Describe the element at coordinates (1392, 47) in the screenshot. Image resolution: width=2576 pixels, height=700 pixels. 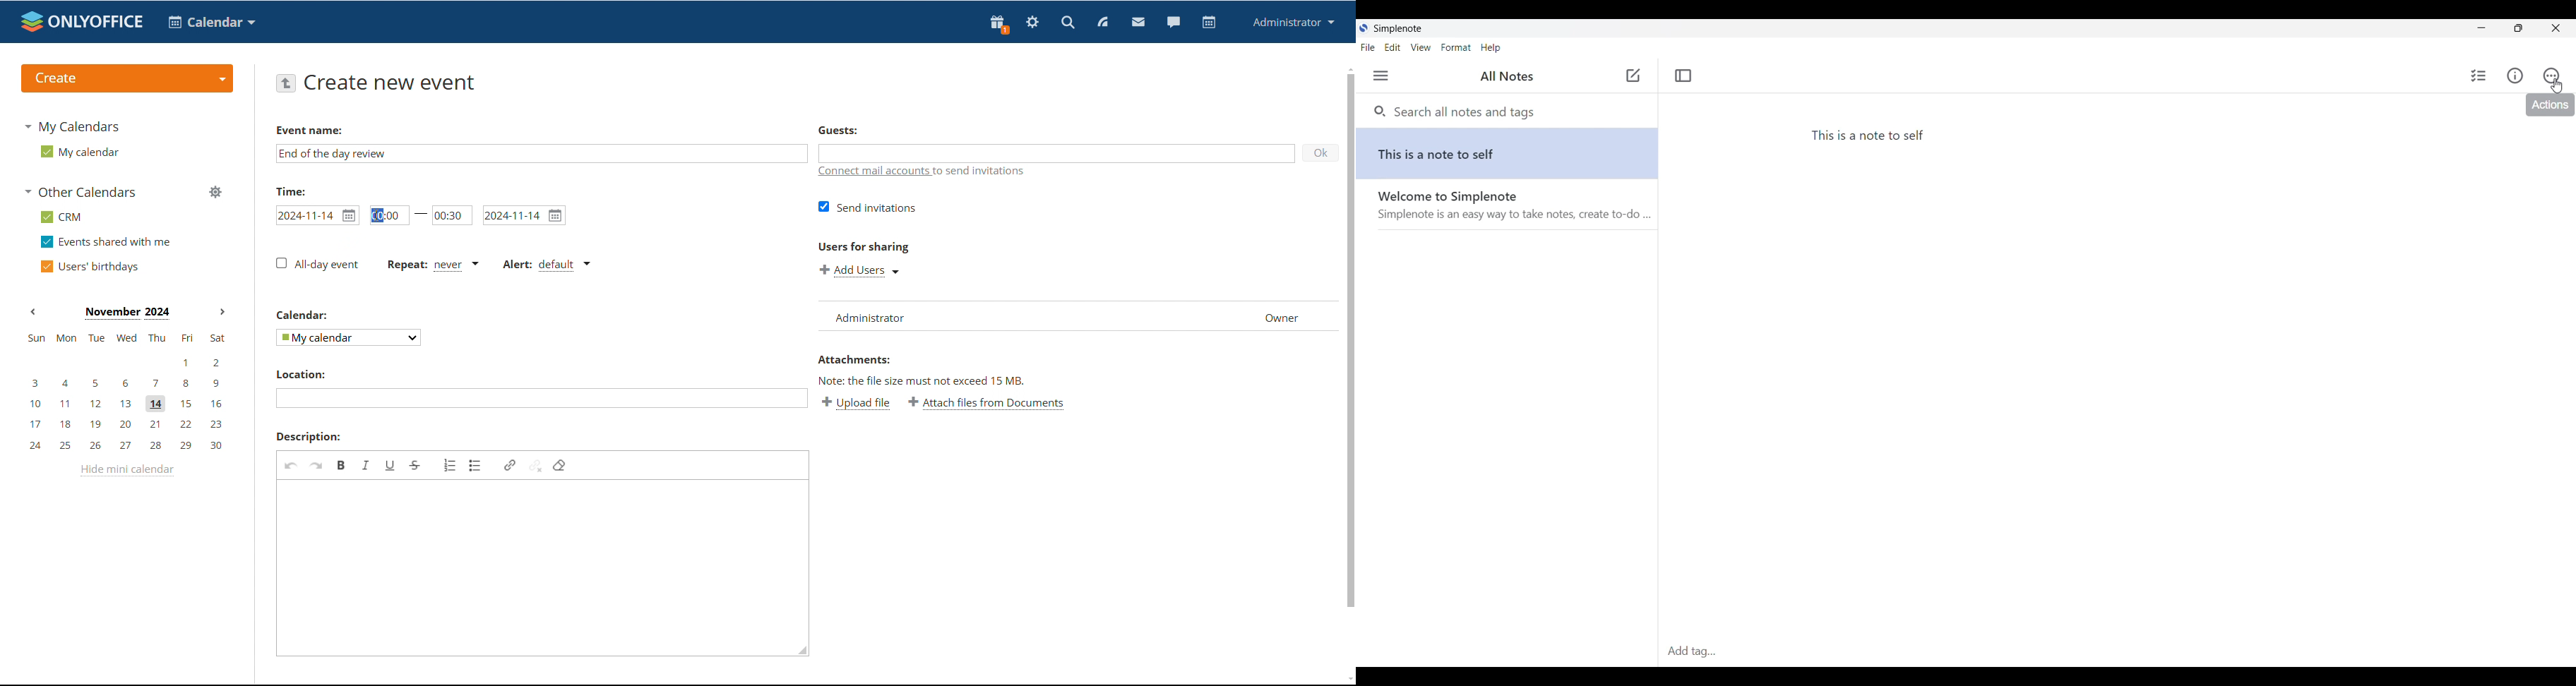
I see `Edit` at that location.